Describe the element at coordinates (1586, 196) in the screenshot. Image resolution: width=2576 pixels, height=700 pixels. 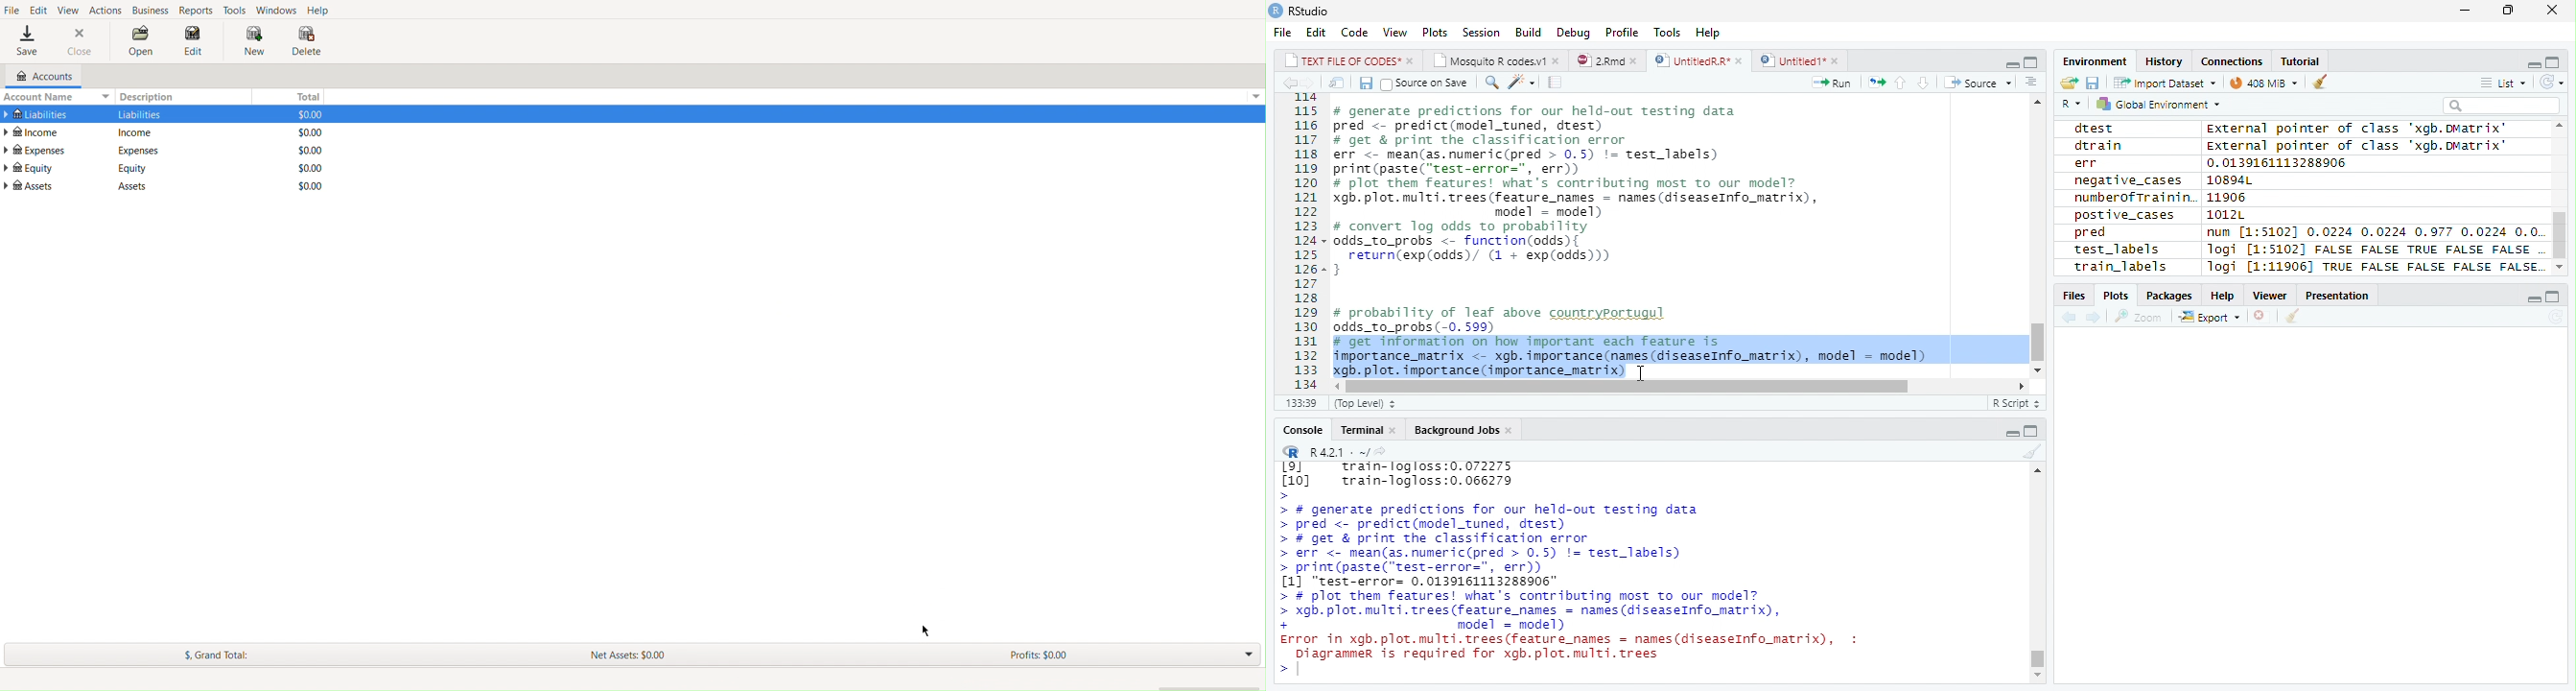
I see `# generate predictions for our held-out testing data
pred <- predict(model_tuned, drest)
# get & print the classification error
err <- mean(as.numeric(pred > 0.5) != test_labels)
print (paste(“test-error=", err))
# plot them features! what's contributing most to our model?
gb. plot. multi. trees (feature_names = names (diseaseInfo_matrix),
model = model)
# convert log odds to probability
odds_to_probs <- function(odds){
return(exp(odds)/ (1 + exp(0dds)))
3` at that location.